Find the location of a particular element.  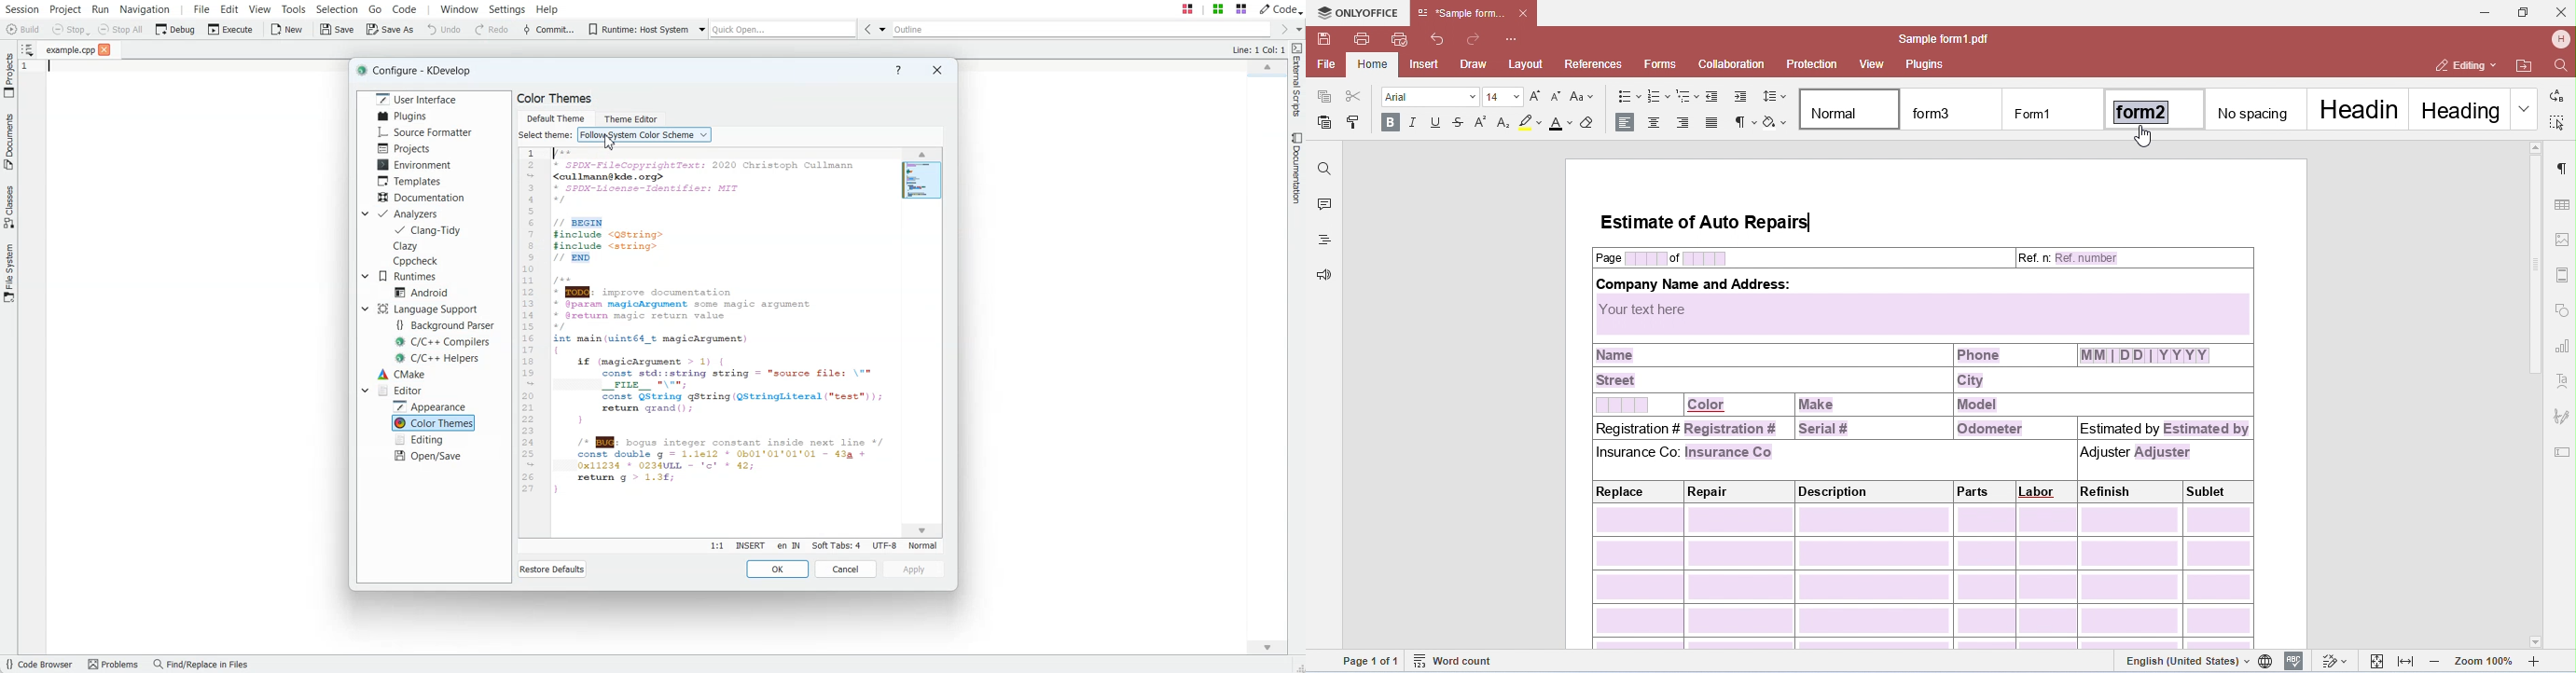

Drop down box is located at coordinates (365, 309).